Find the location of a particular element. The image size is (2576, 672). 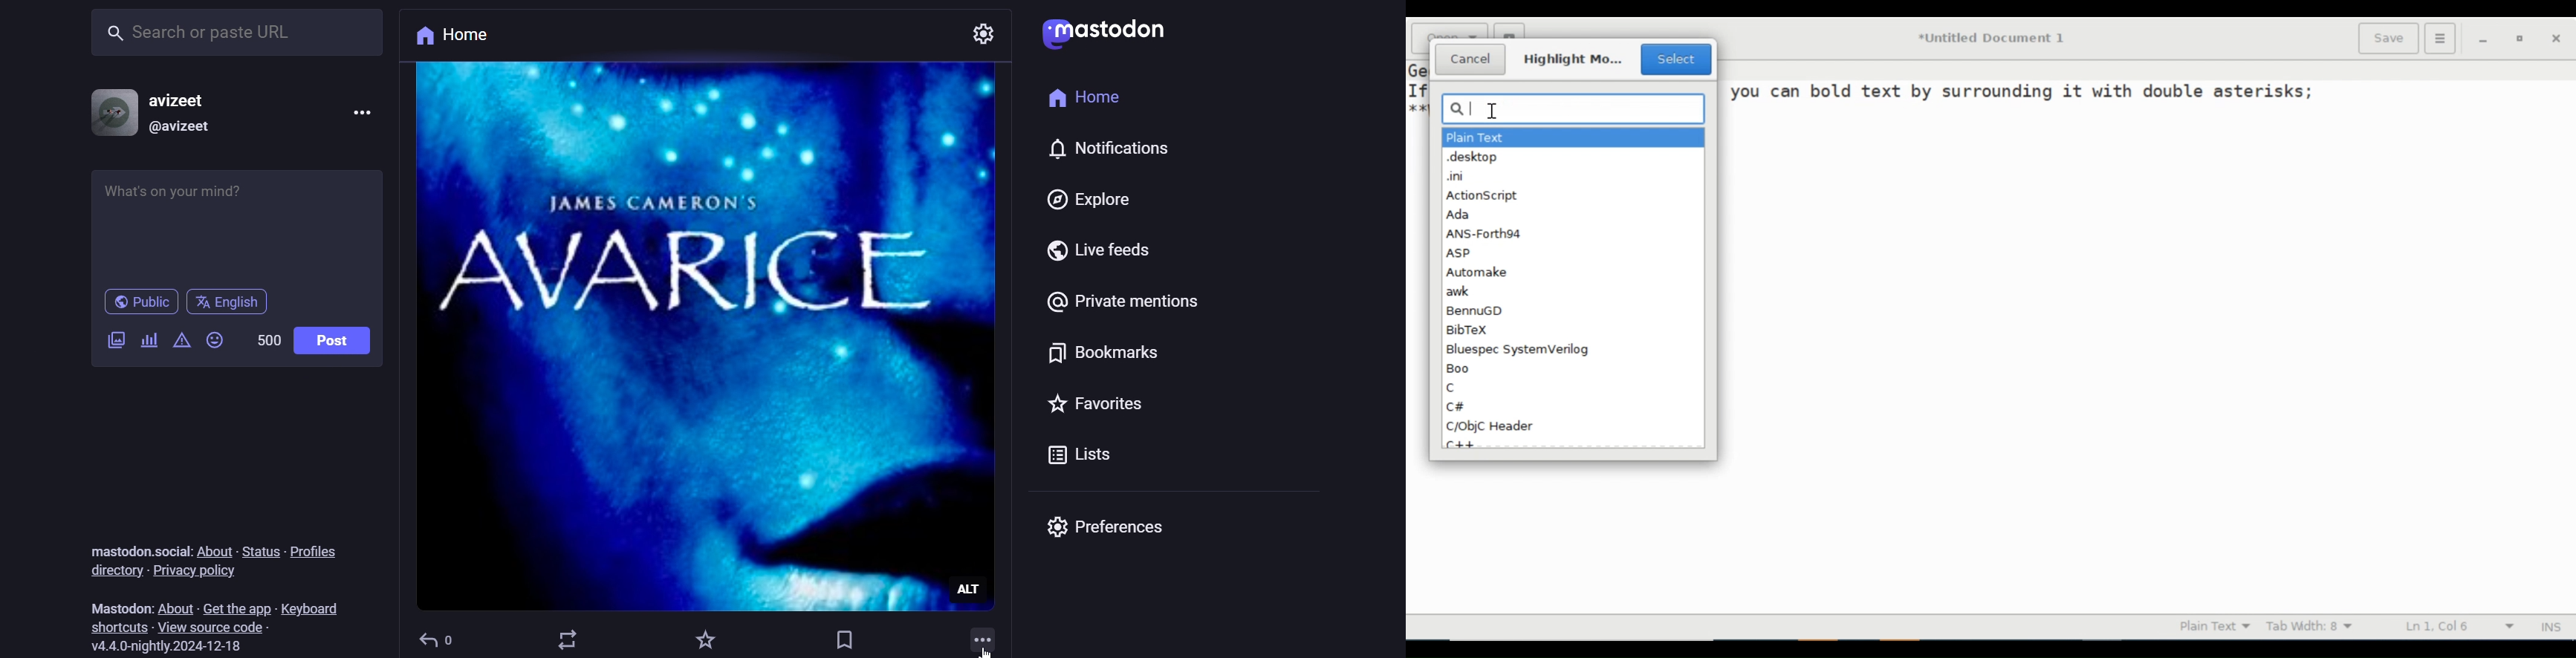

close is located at coordinates (2556, 38).